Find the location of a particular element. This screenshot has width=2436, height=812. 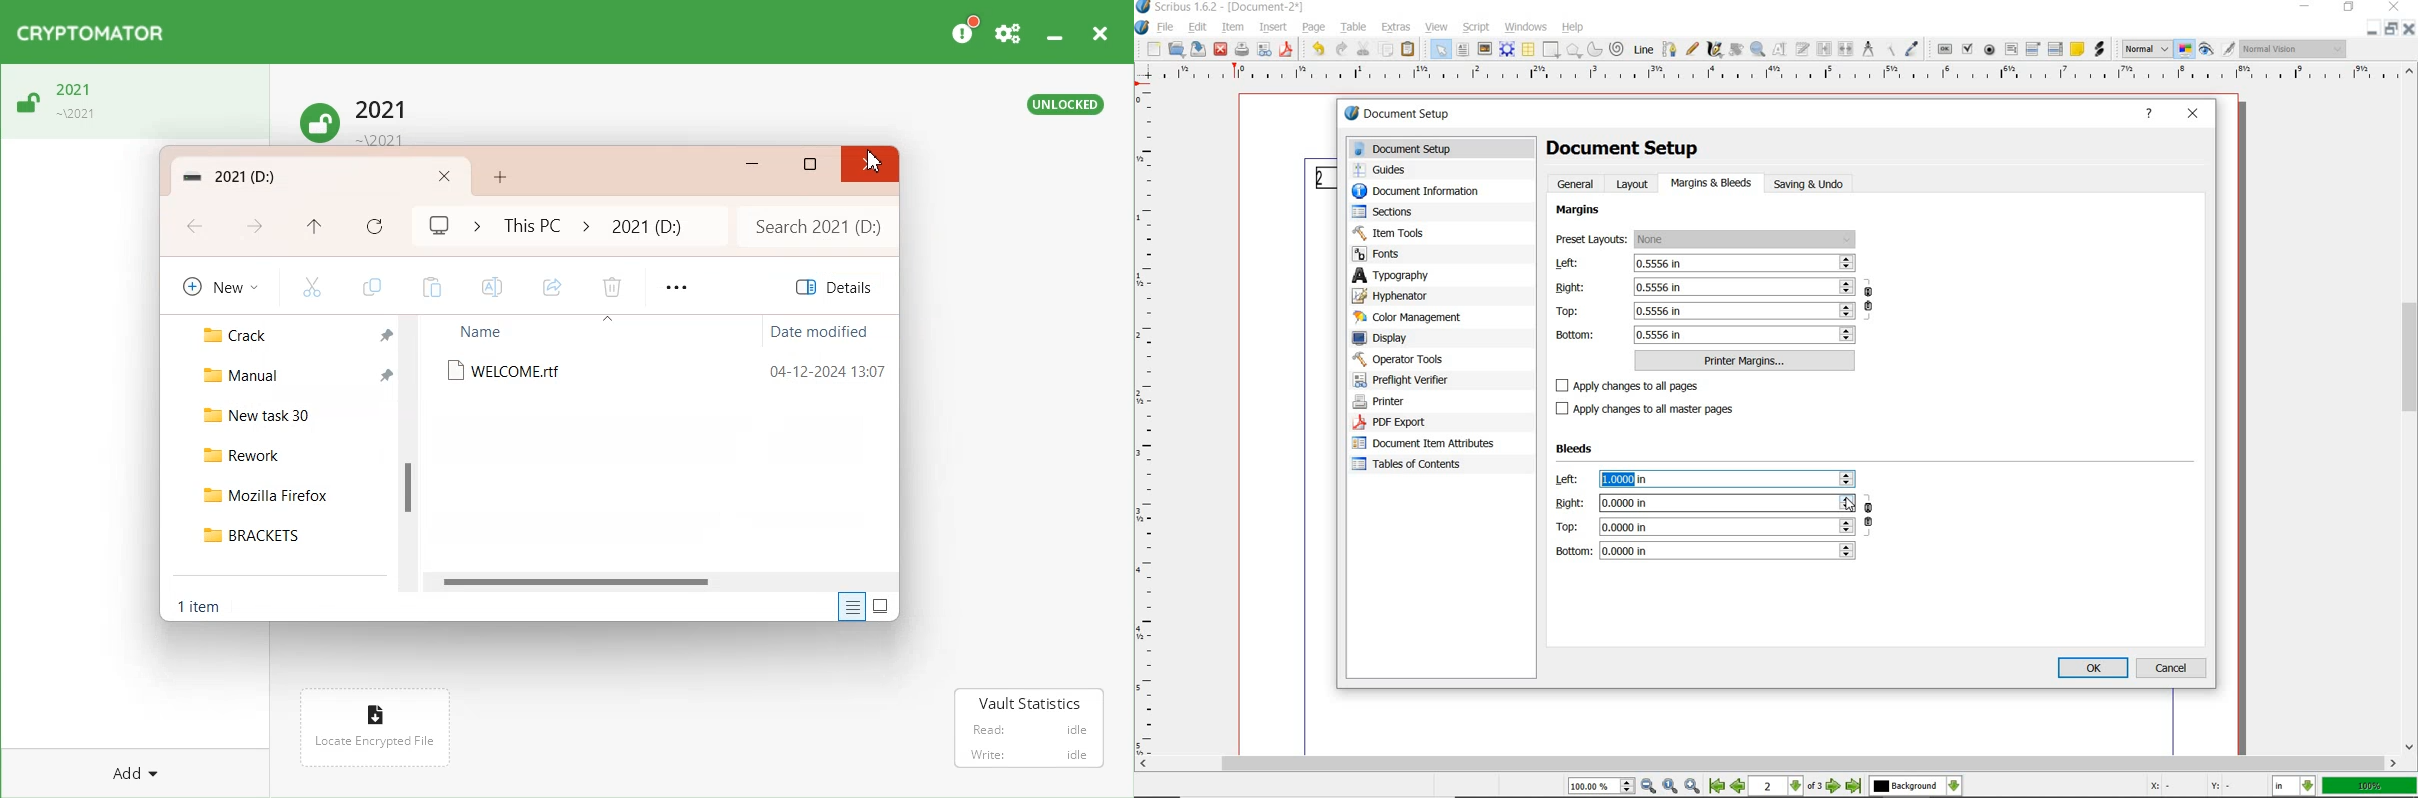

edit is located at coordinates (1197, 27).